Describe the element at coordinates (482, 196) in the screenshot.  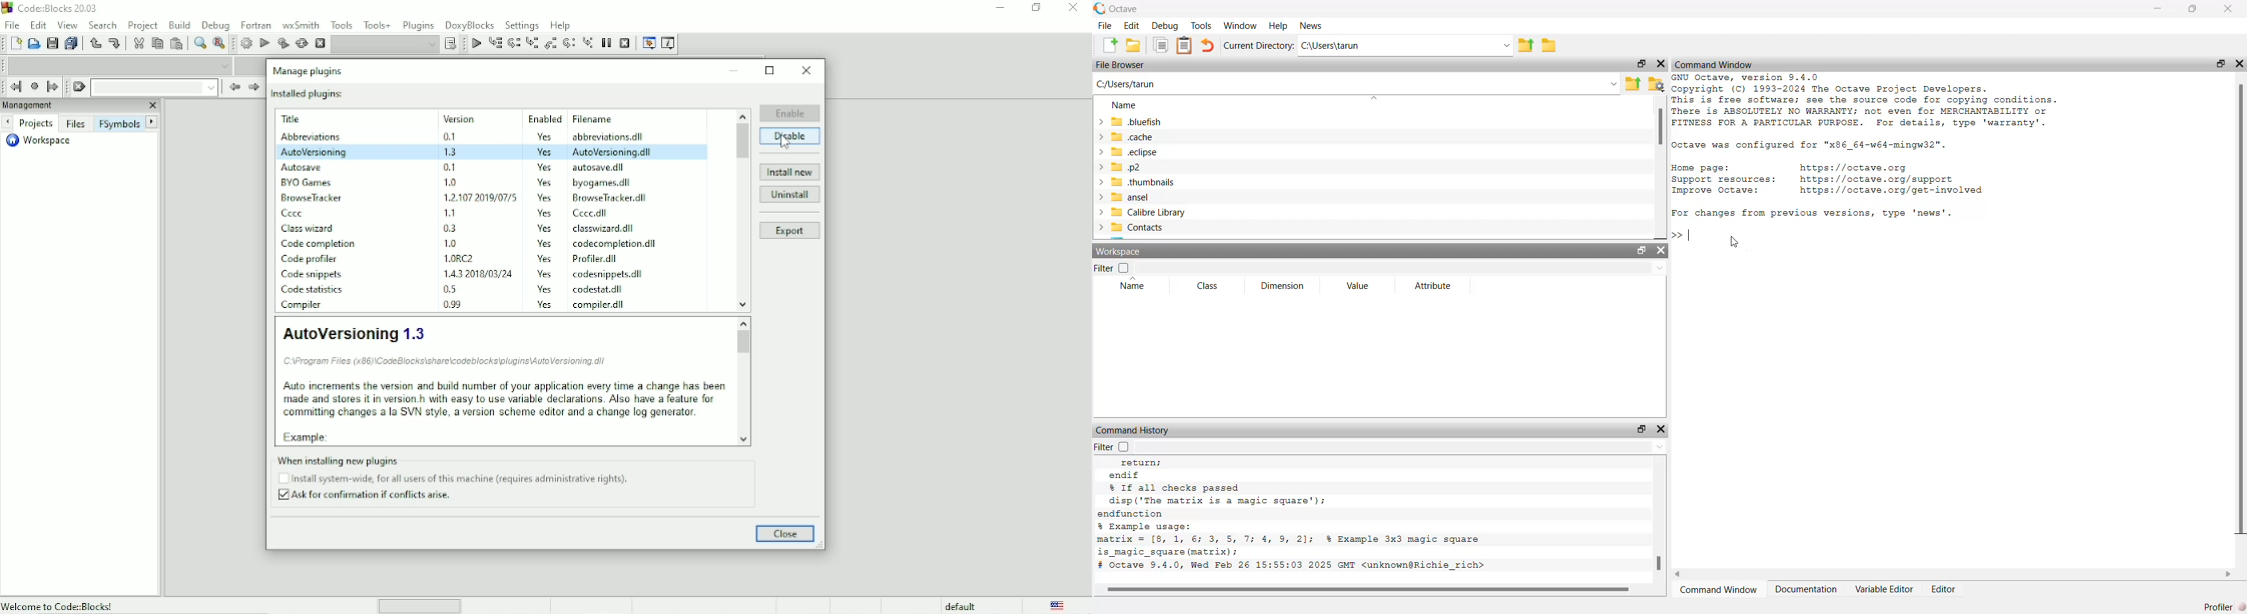
I see `1.2.107 2019/07/5` at that location.